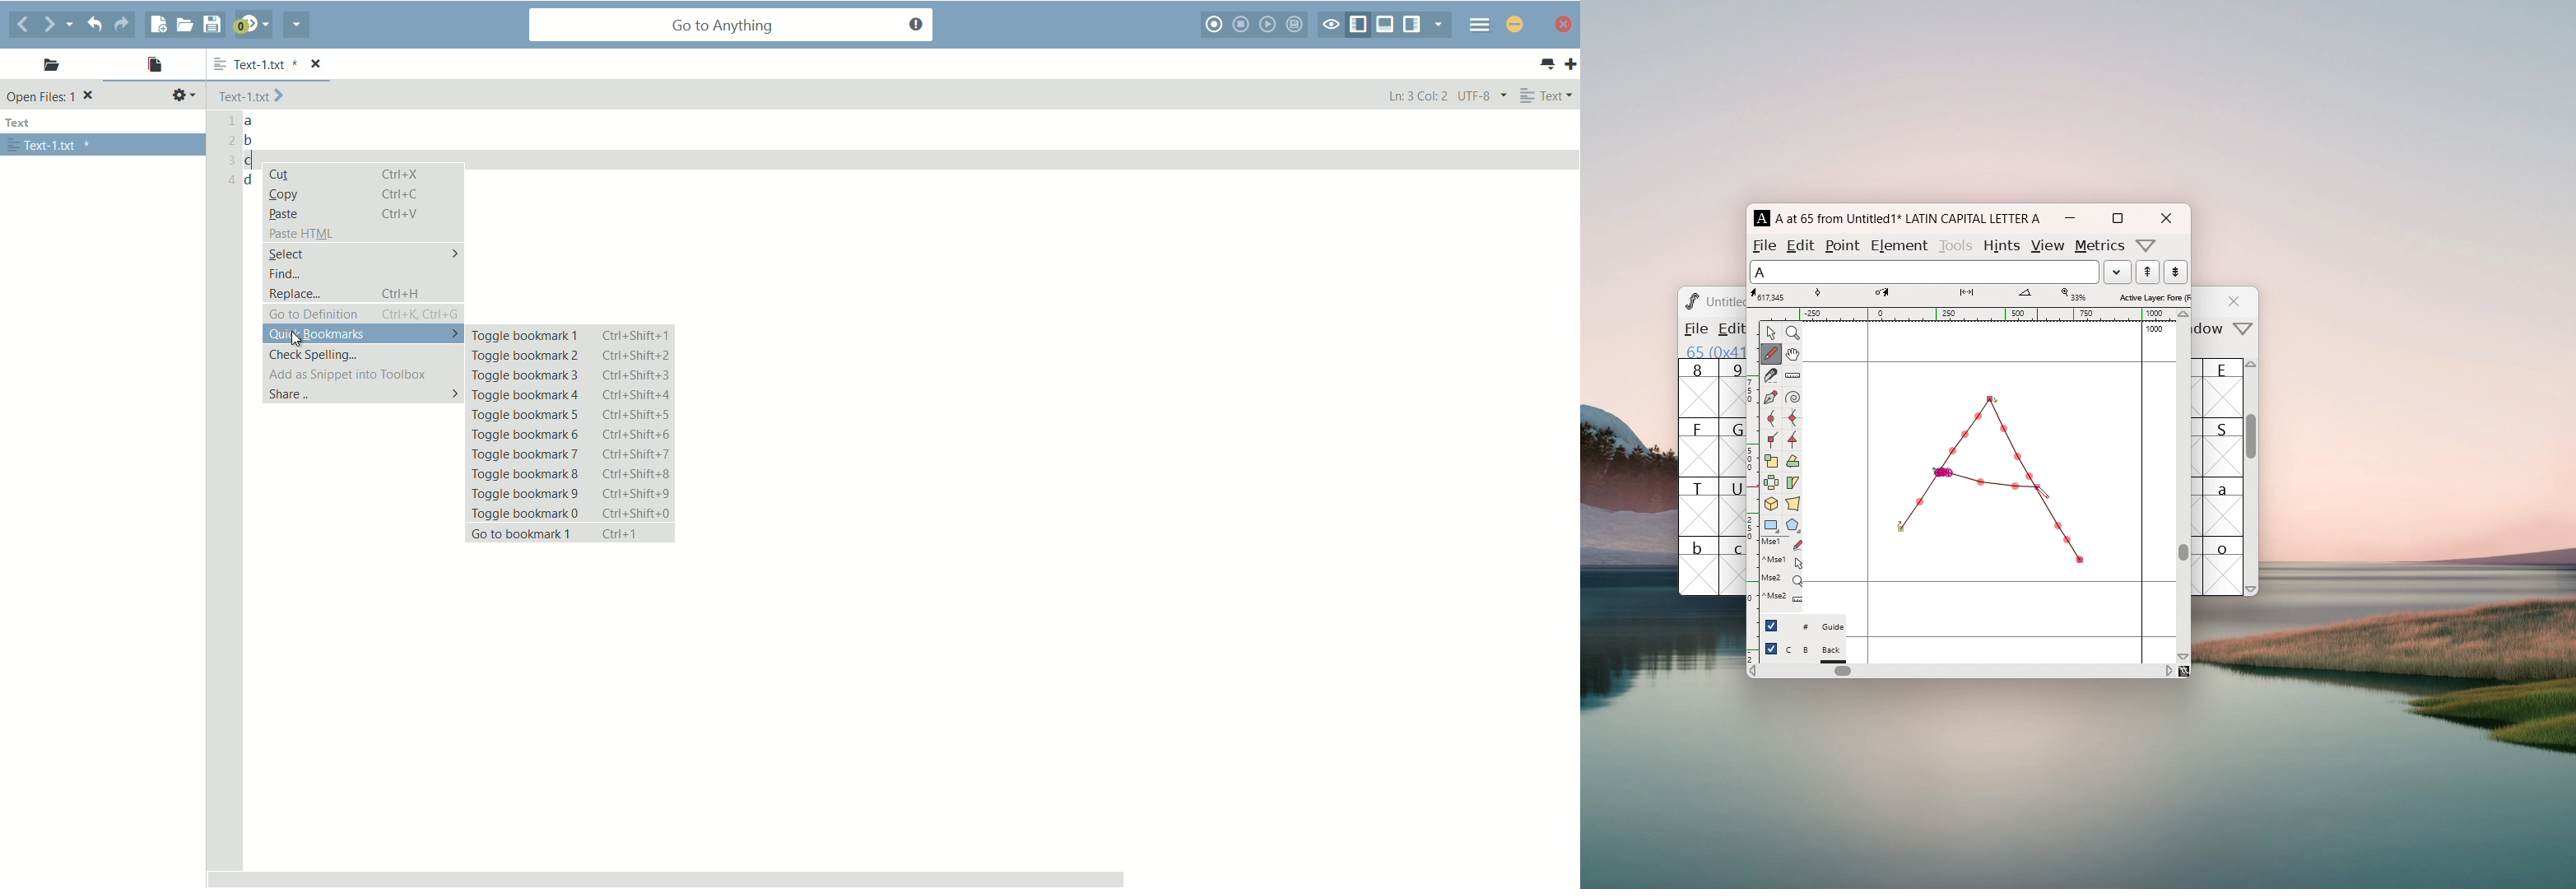 The image size is (2576, 896). Describe the element at coordinates (1244, 24) in the screenshot. I see `stop macro` at that location.